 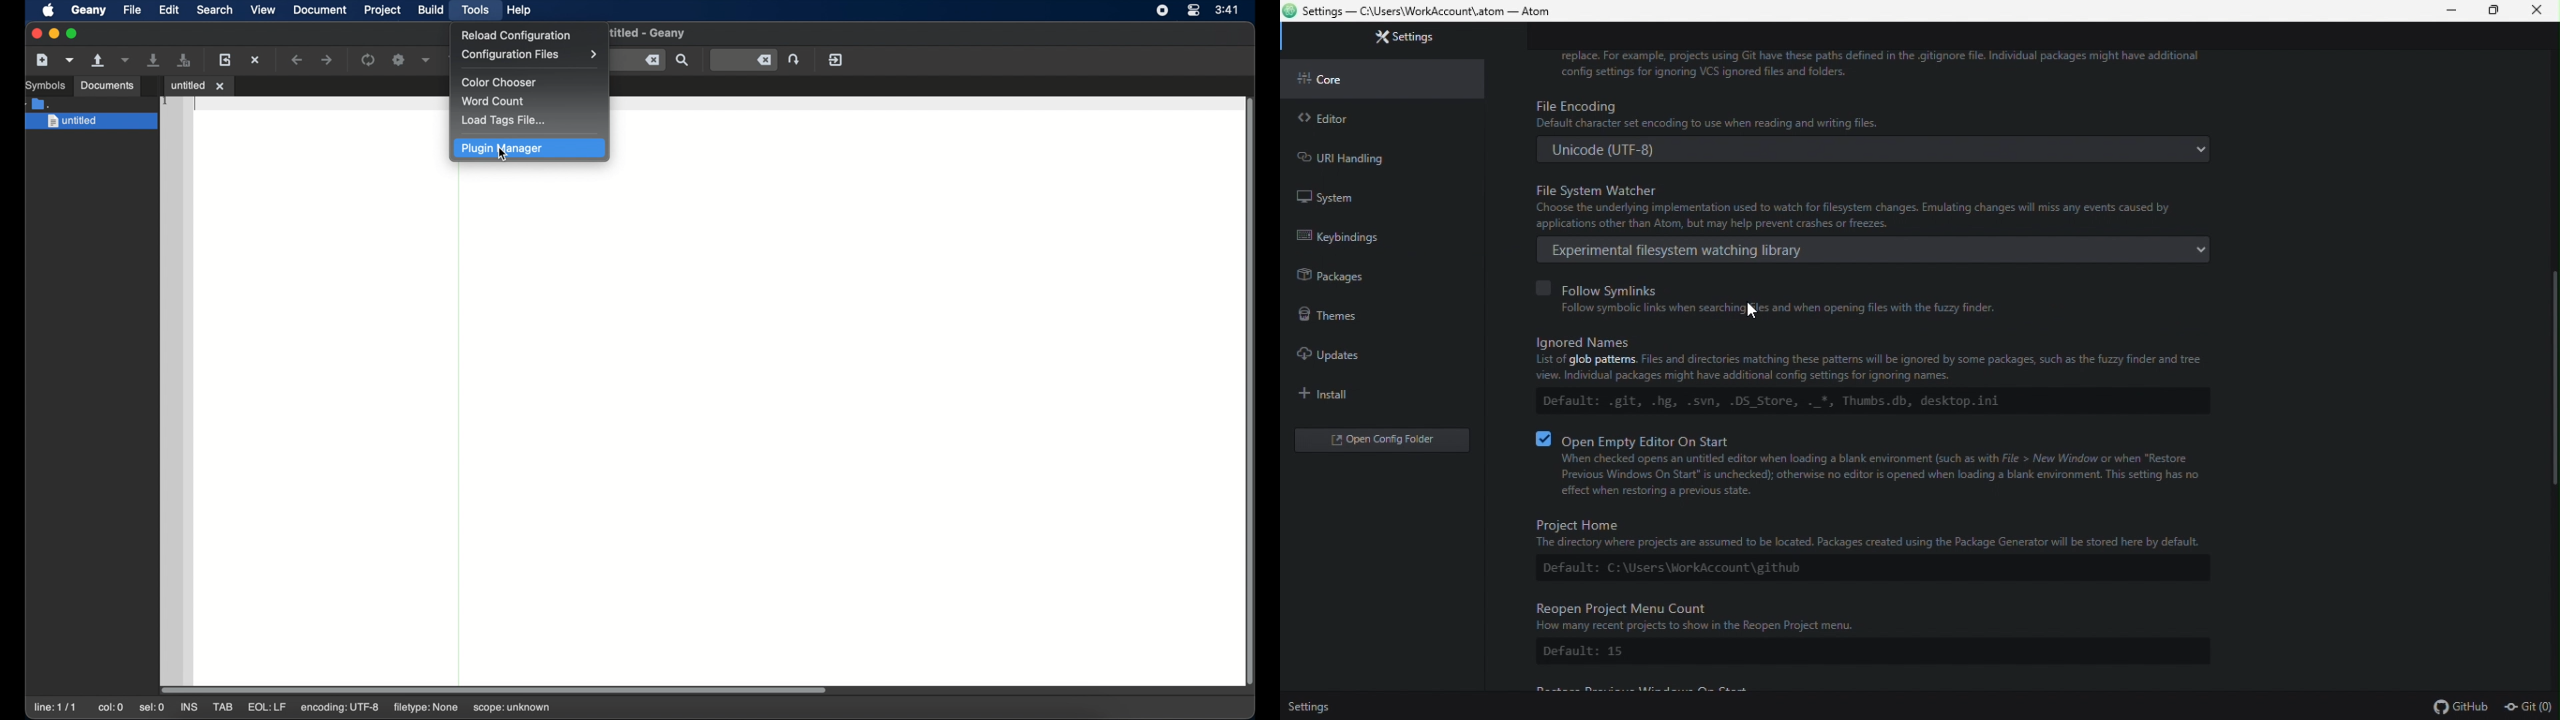 What do you see at coordinates (1322, 119) in the screenshot?
I see `Editor` at bounding box center [1322, 119].